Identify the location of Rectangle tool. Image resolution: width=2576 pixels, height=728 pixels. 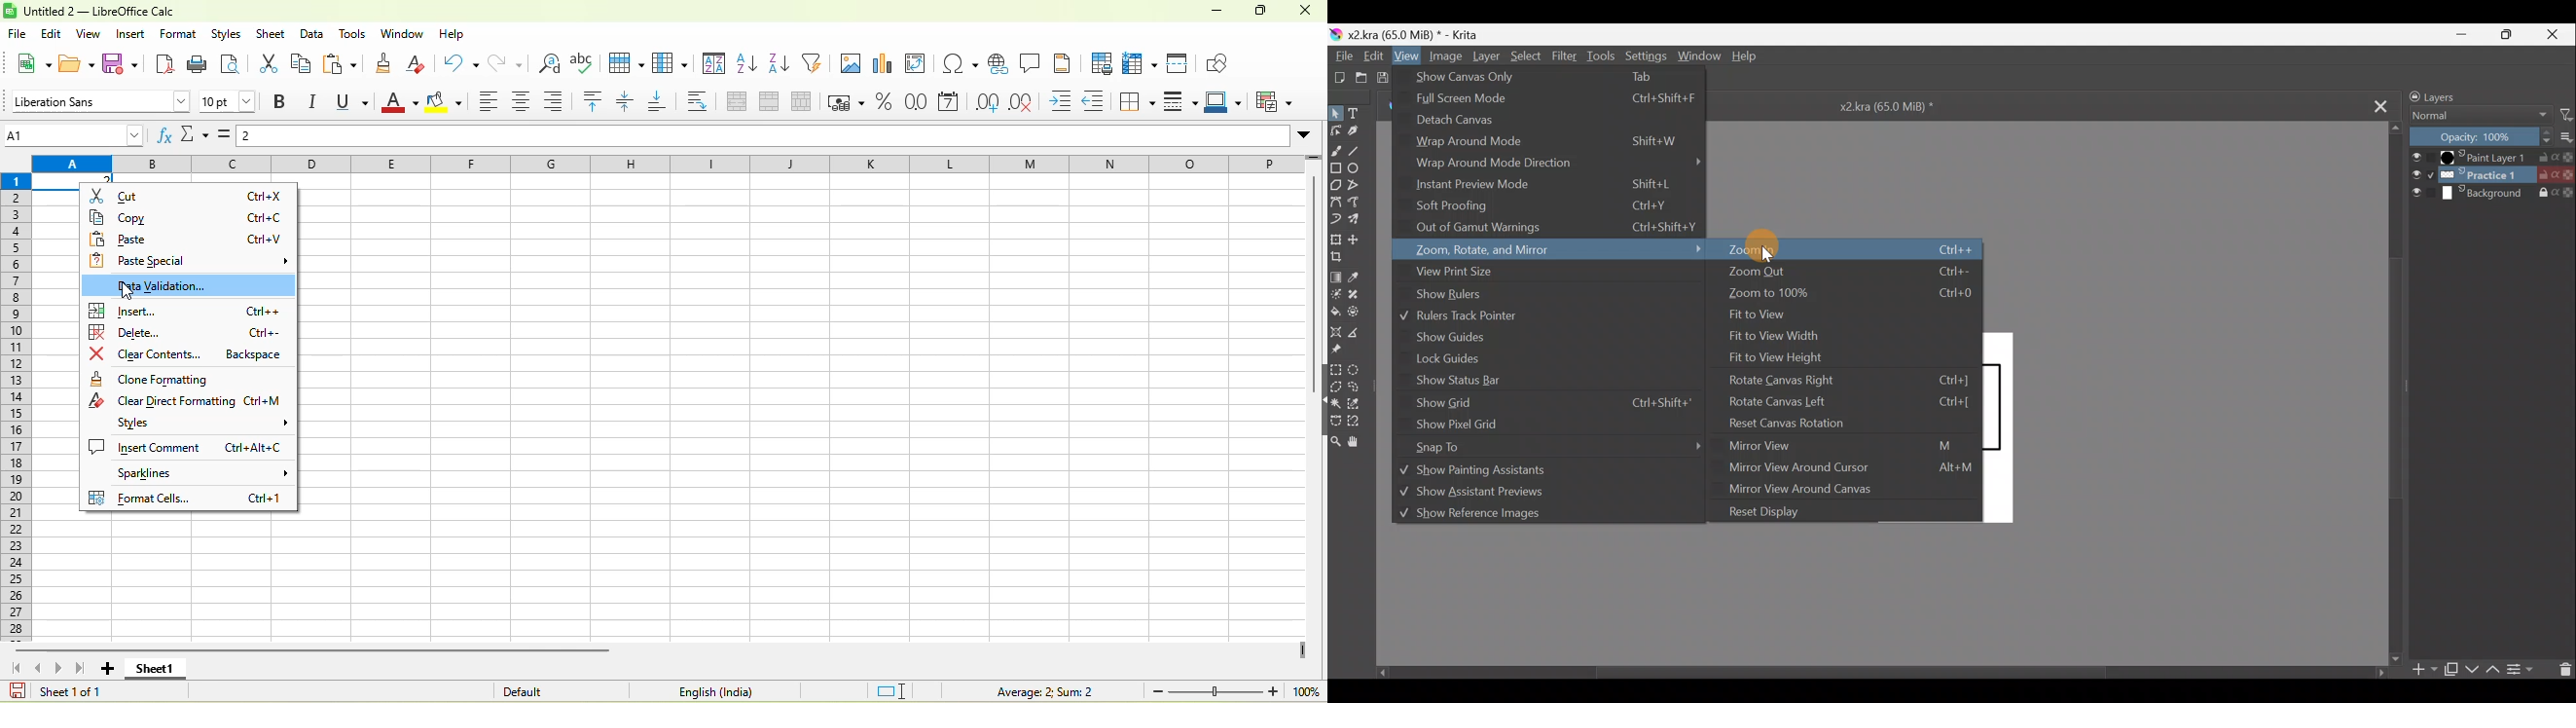
(1336, 167).